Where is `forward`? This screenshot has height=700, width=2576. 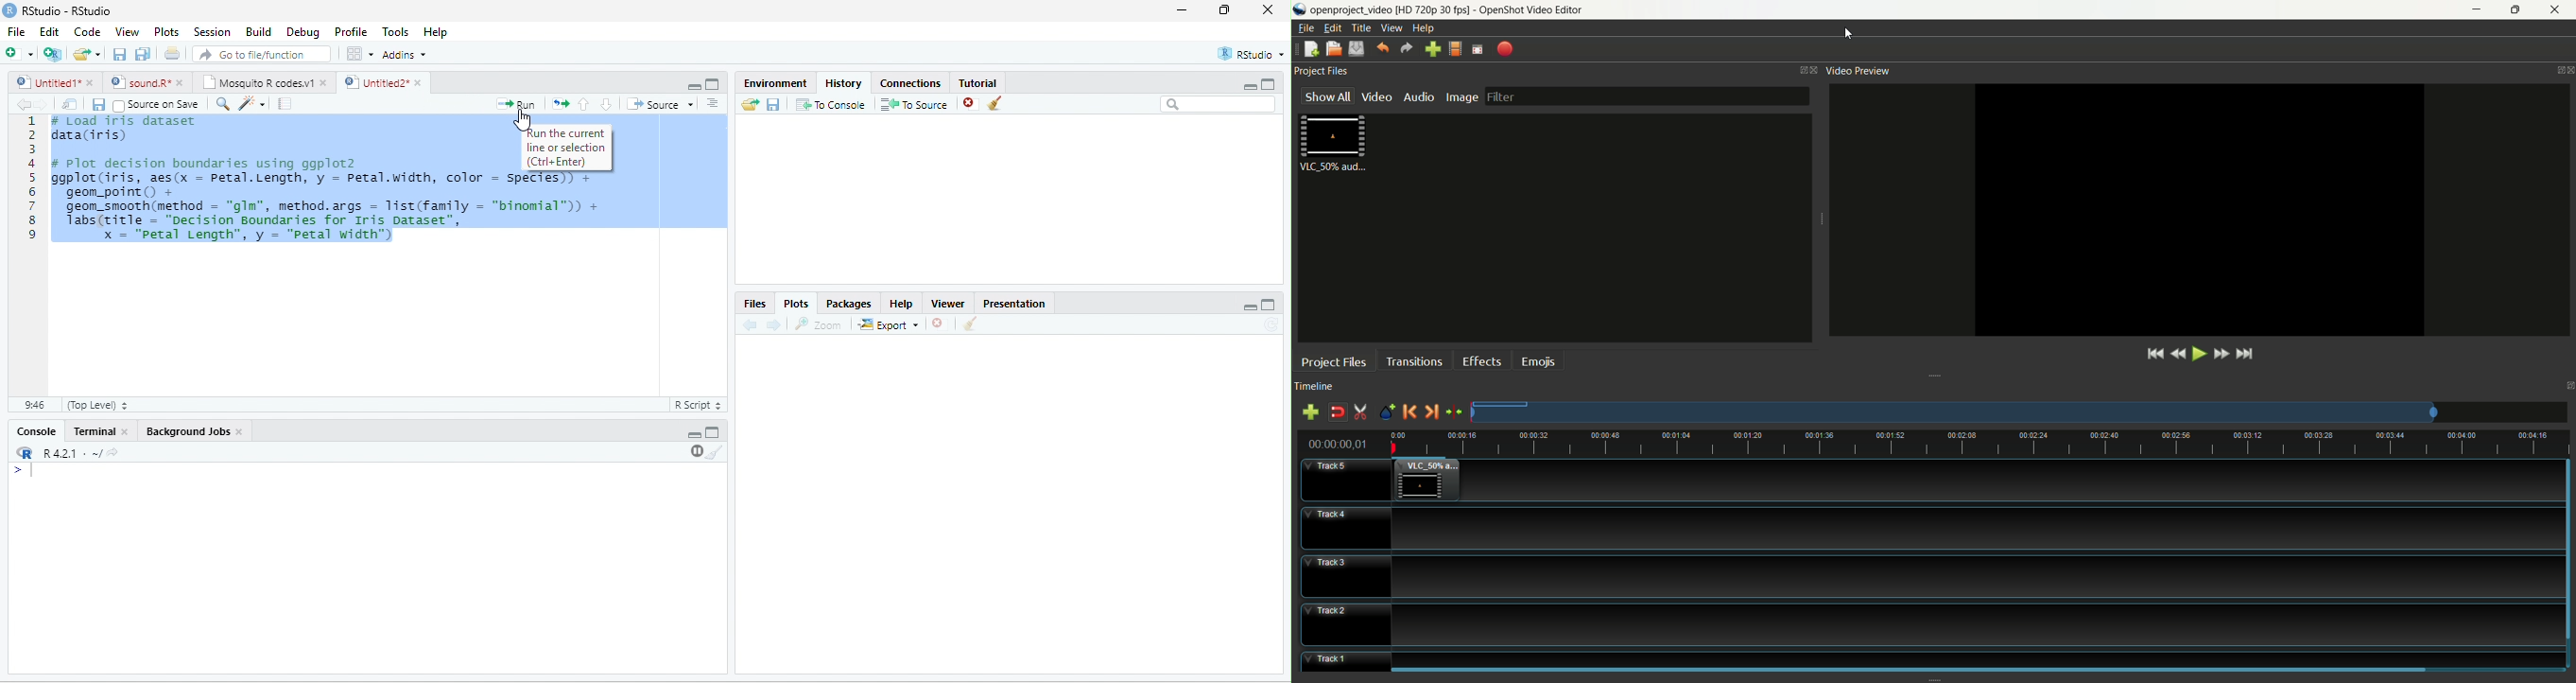
forward is located at coordinates (43, 105).